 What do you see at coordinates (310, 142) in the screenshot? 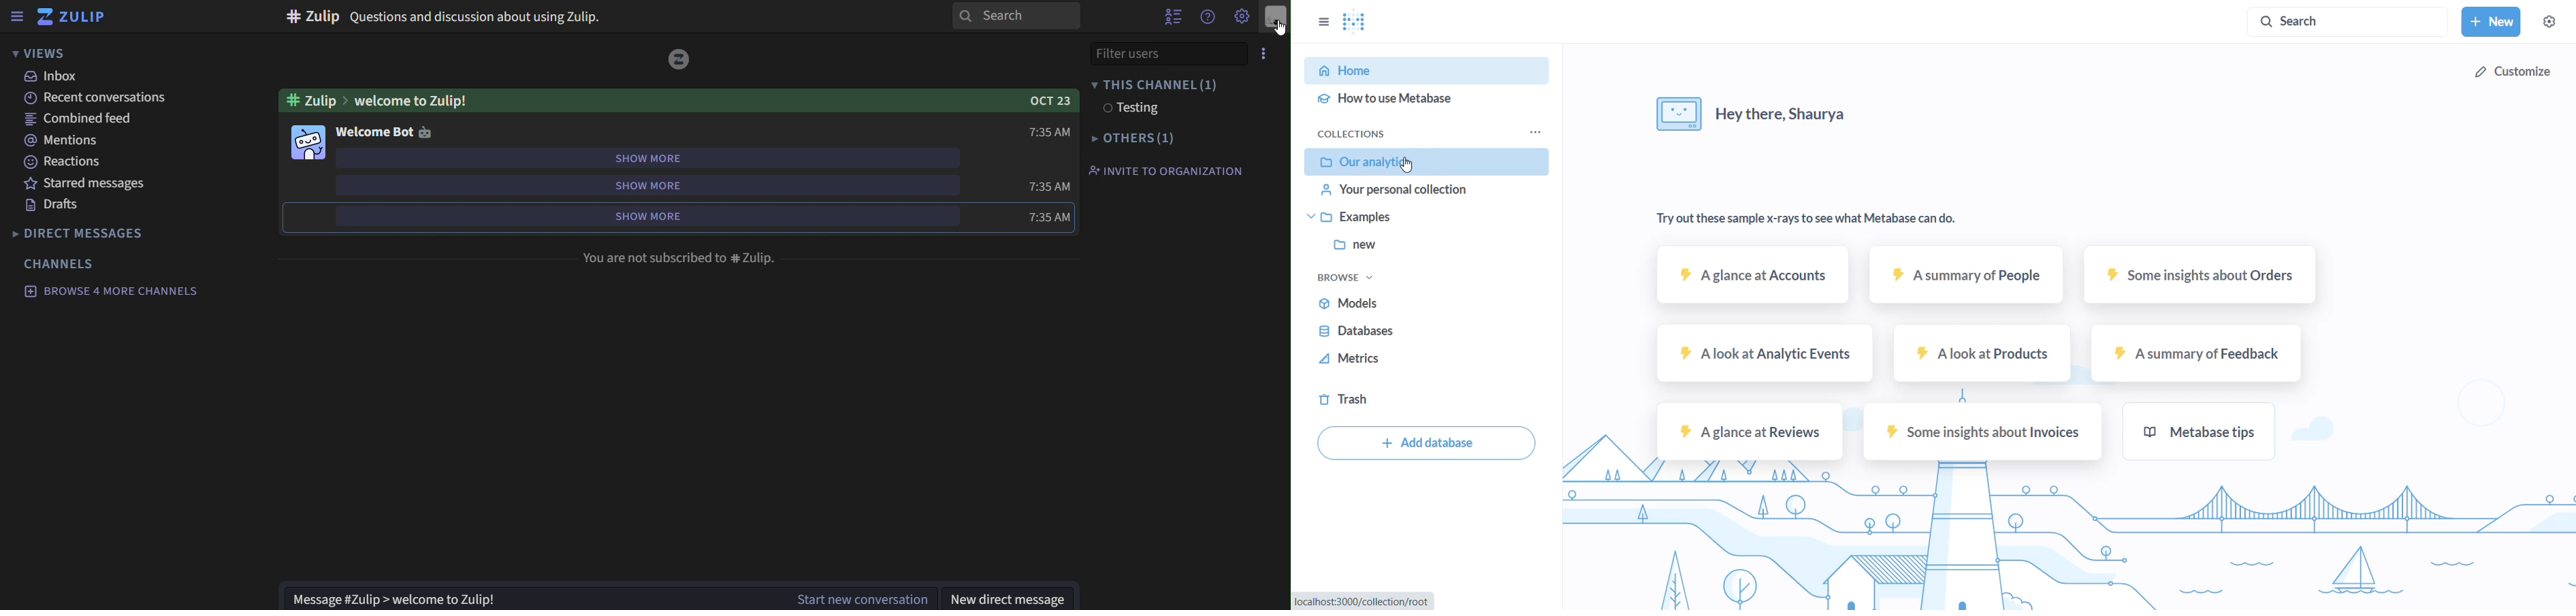
I see `image` at bounding box center [310, 142].